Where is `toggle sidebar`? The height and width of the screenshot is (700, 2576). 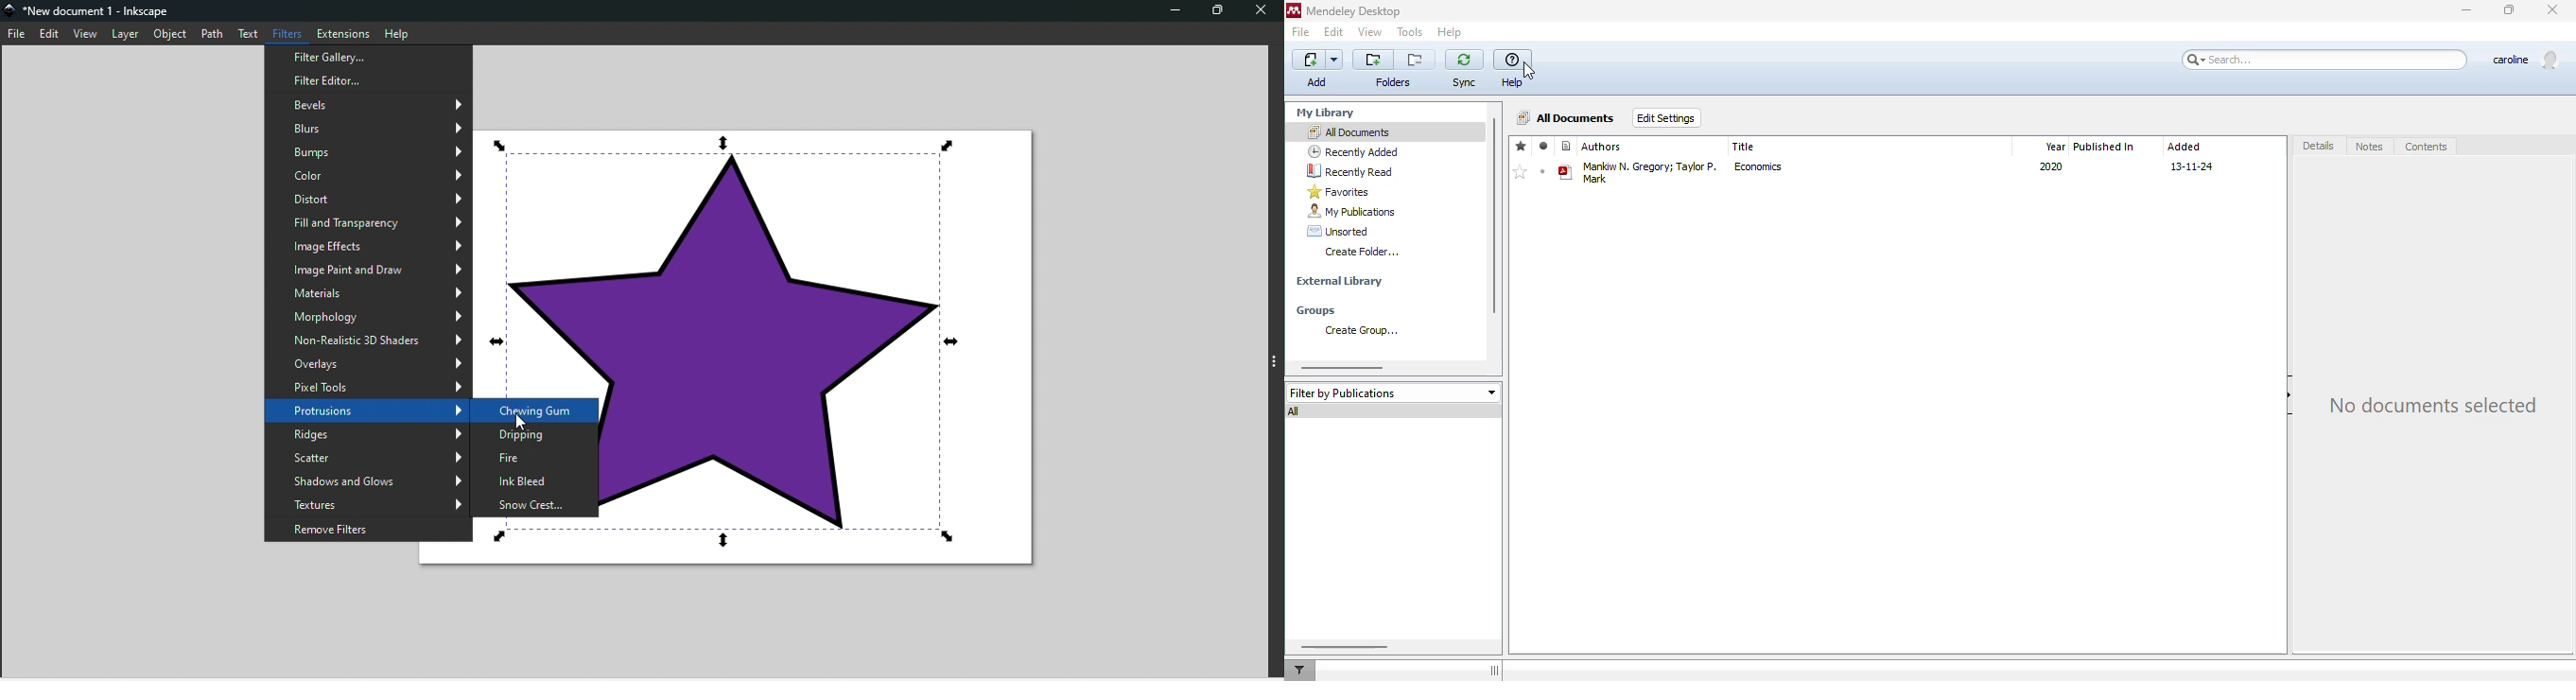 toggle sidebar is located at coordinates (1494, 671).